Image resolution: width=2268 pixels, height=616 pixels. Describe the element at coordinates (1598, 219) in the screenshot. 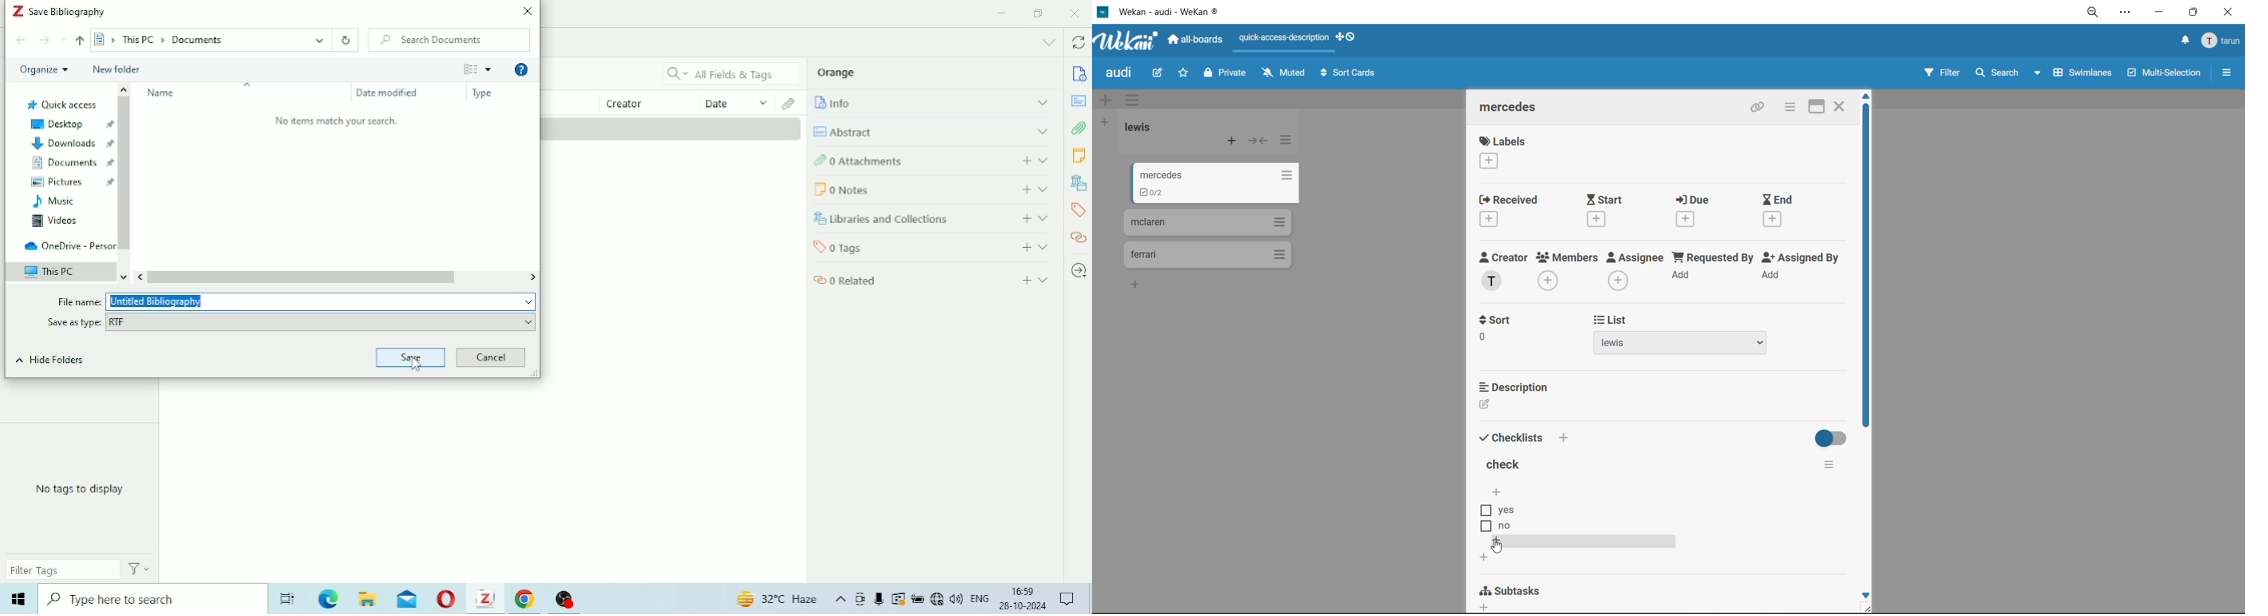

I see `Add Start Time` at that location.